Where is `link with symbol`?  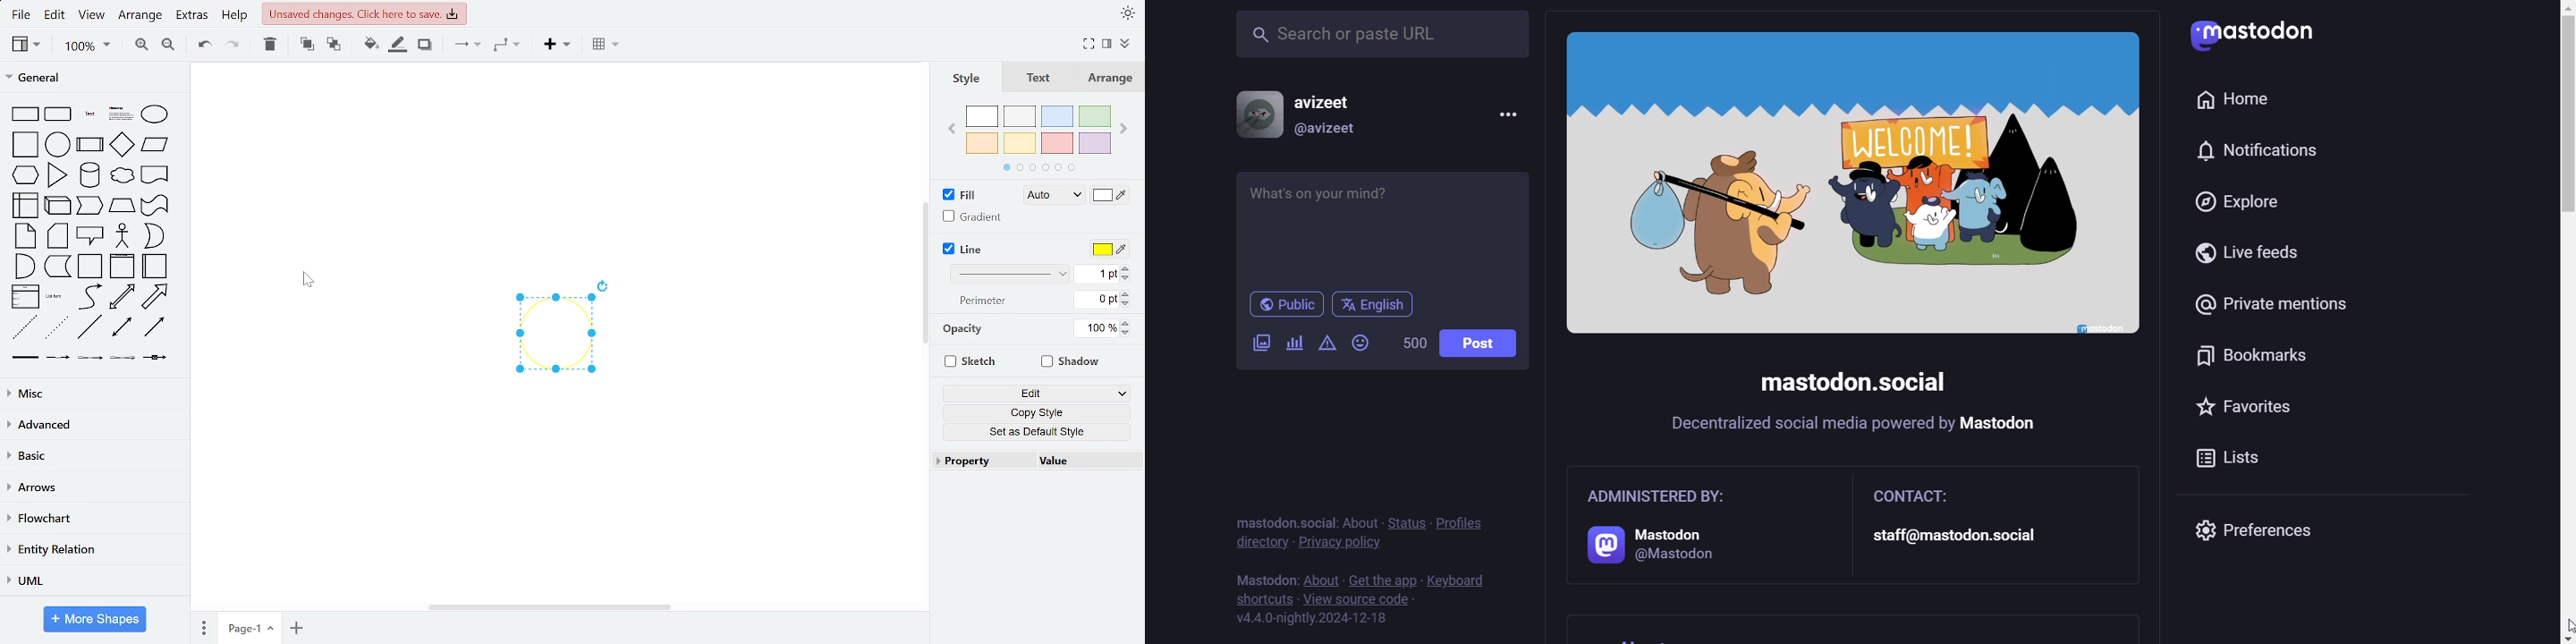 link with symbol is located at coordinates (157, 358).